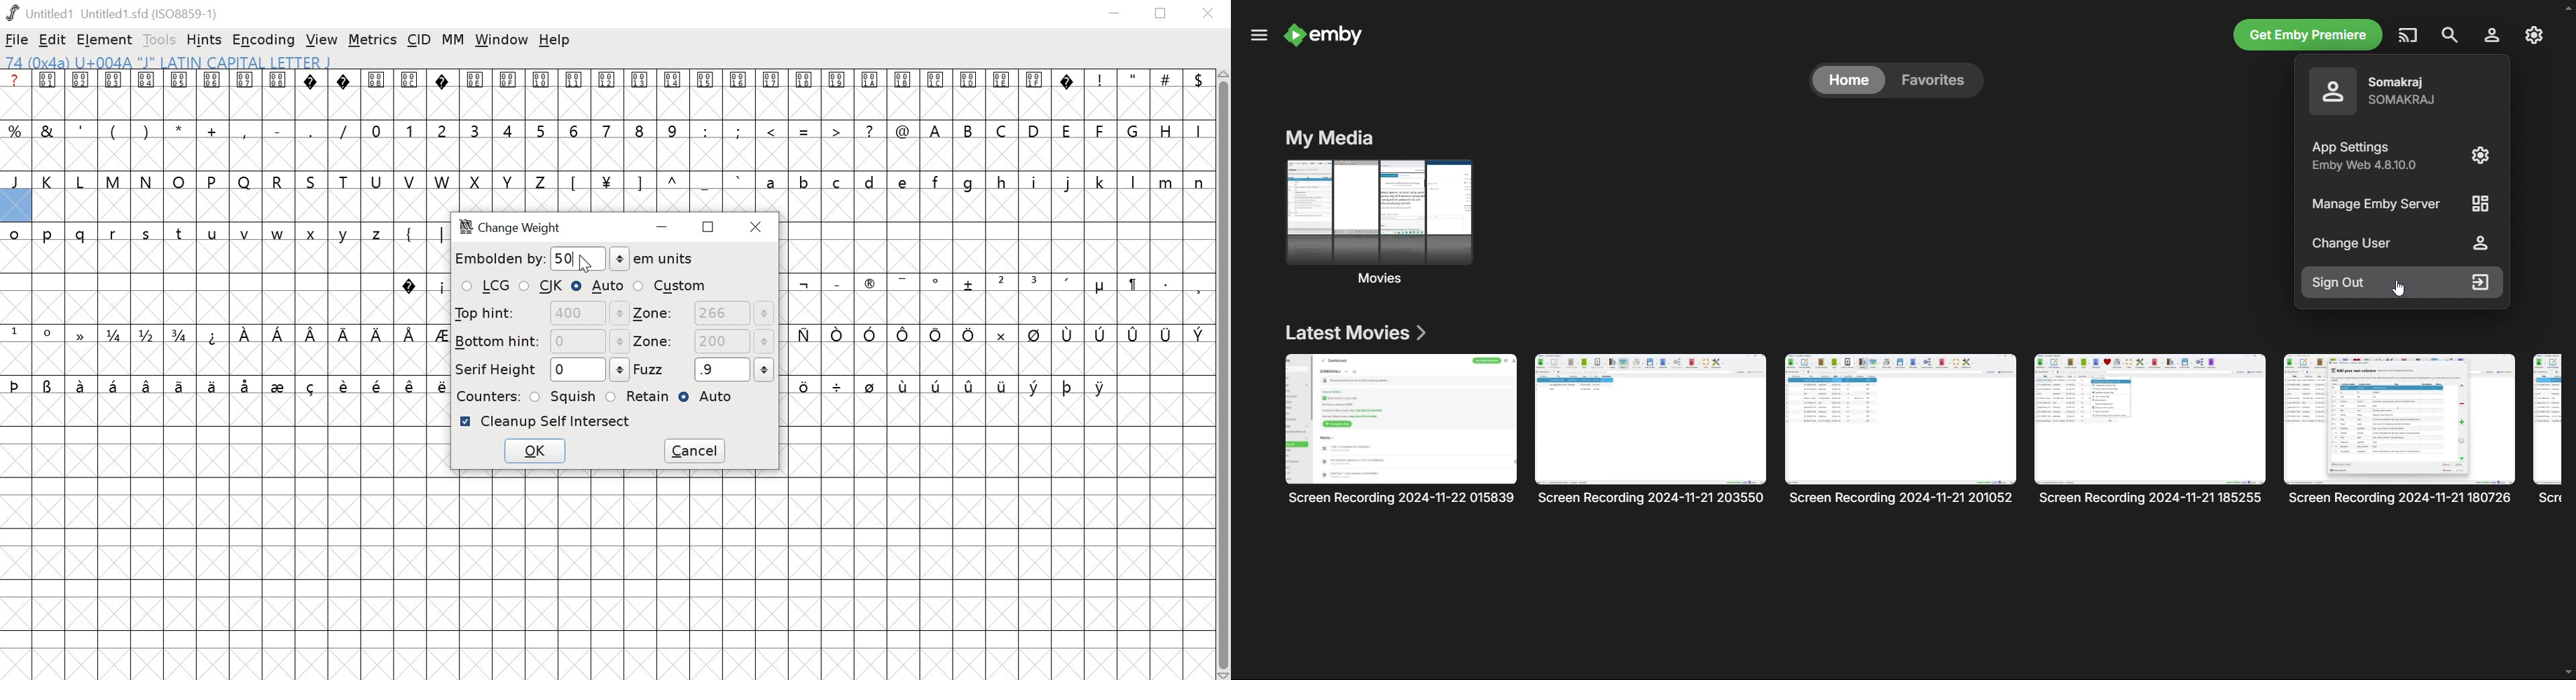 Image resolution: width=2576 pixels, height=700 pixels. I want to click on close, so click(1211, 14).